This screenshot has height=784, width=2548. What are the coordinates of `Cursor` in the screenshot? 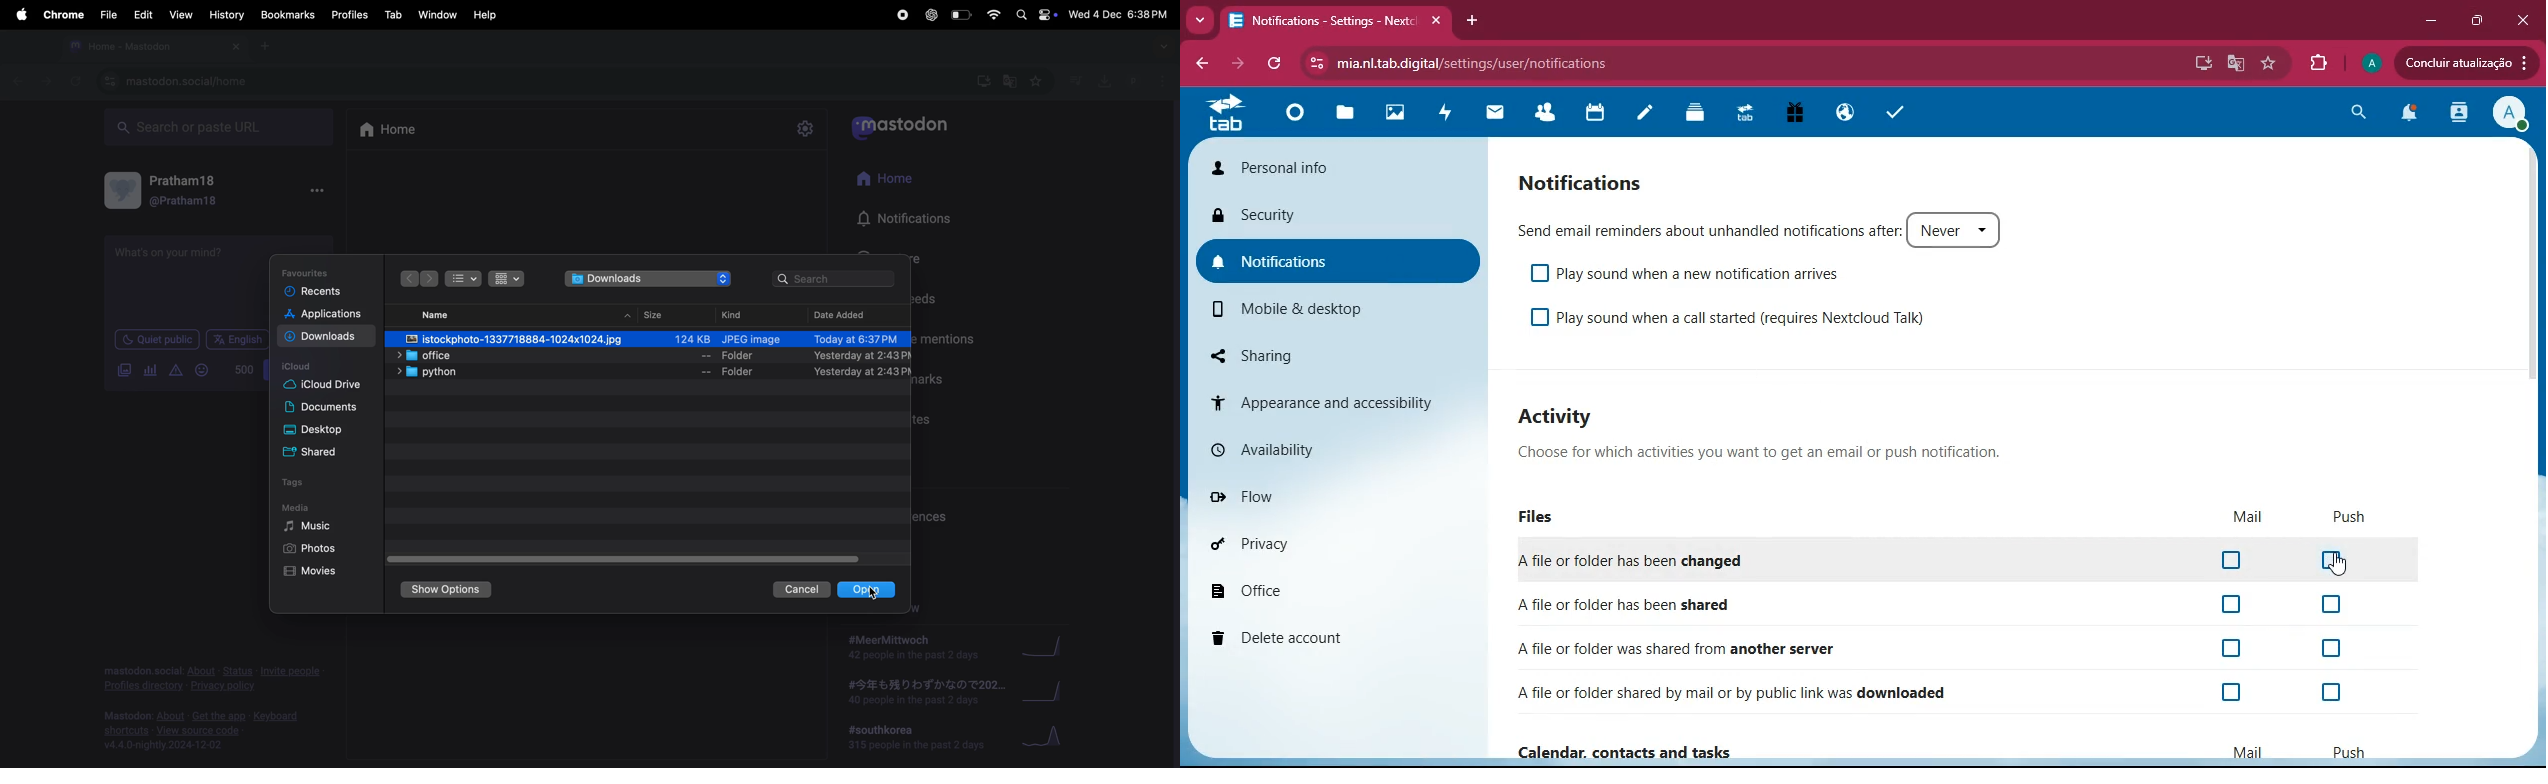 It's located at (2342, 565).